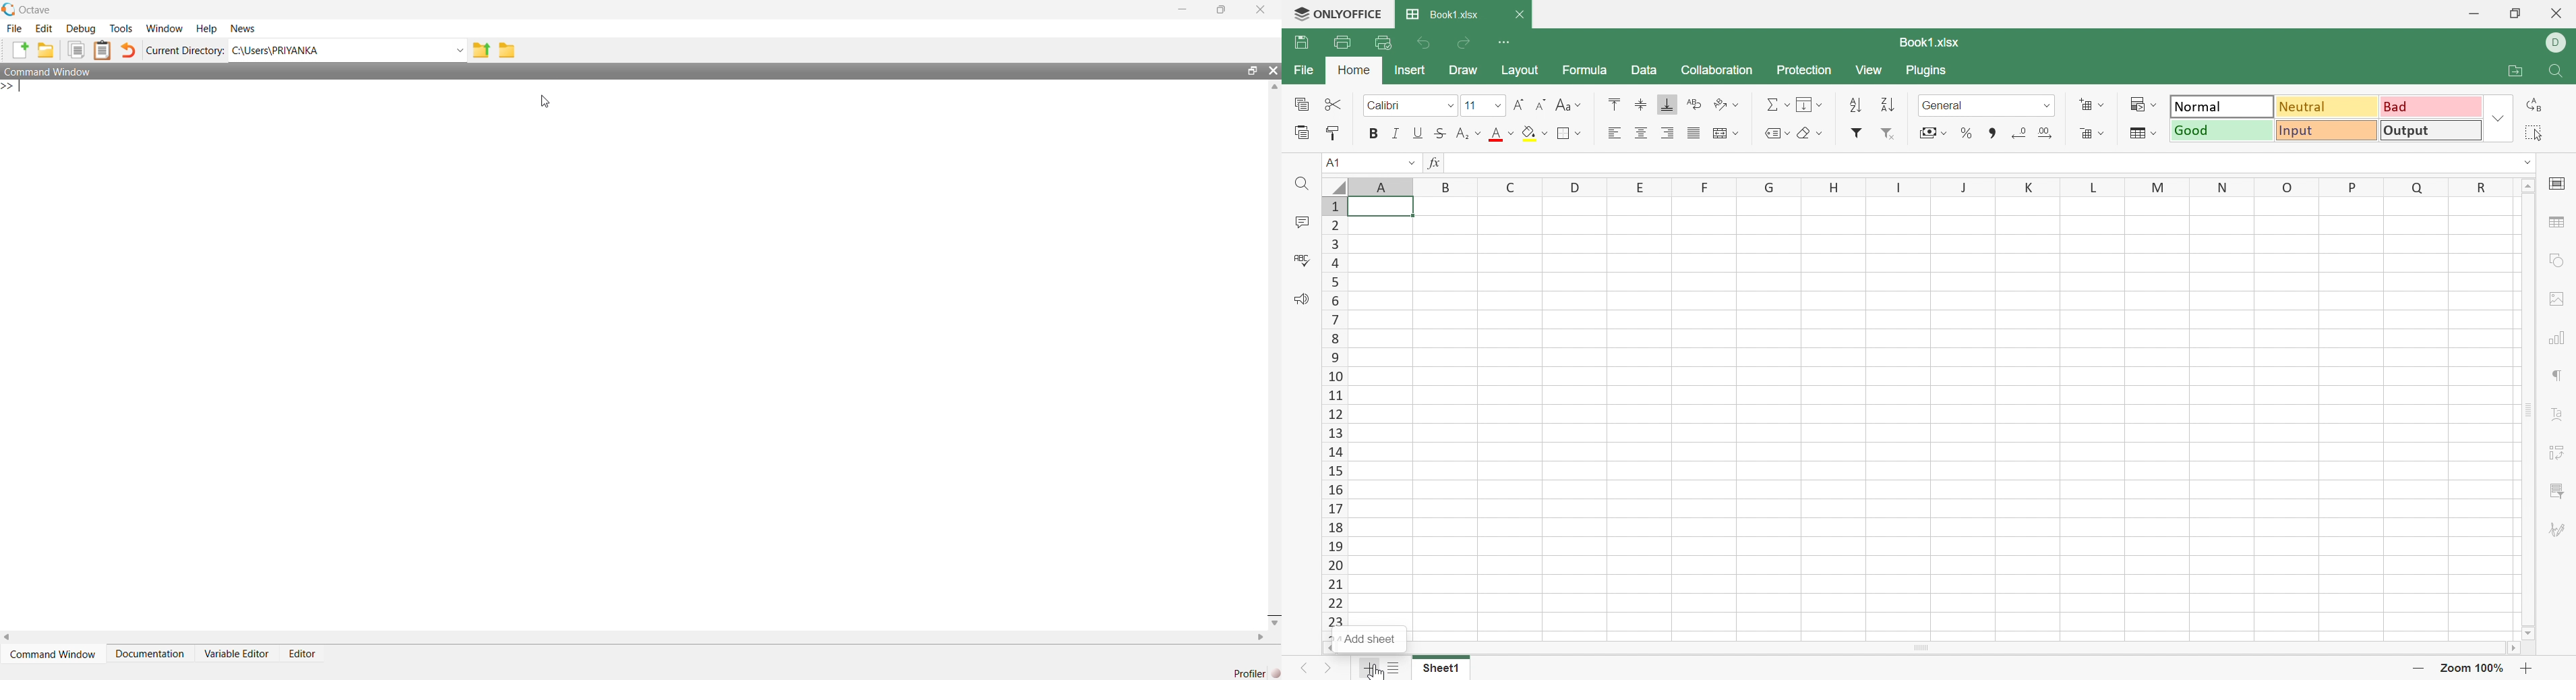  What do you see at coordinates (2221, 188) in the screenshot?
I see `N` at bounding box center [2221, 188].